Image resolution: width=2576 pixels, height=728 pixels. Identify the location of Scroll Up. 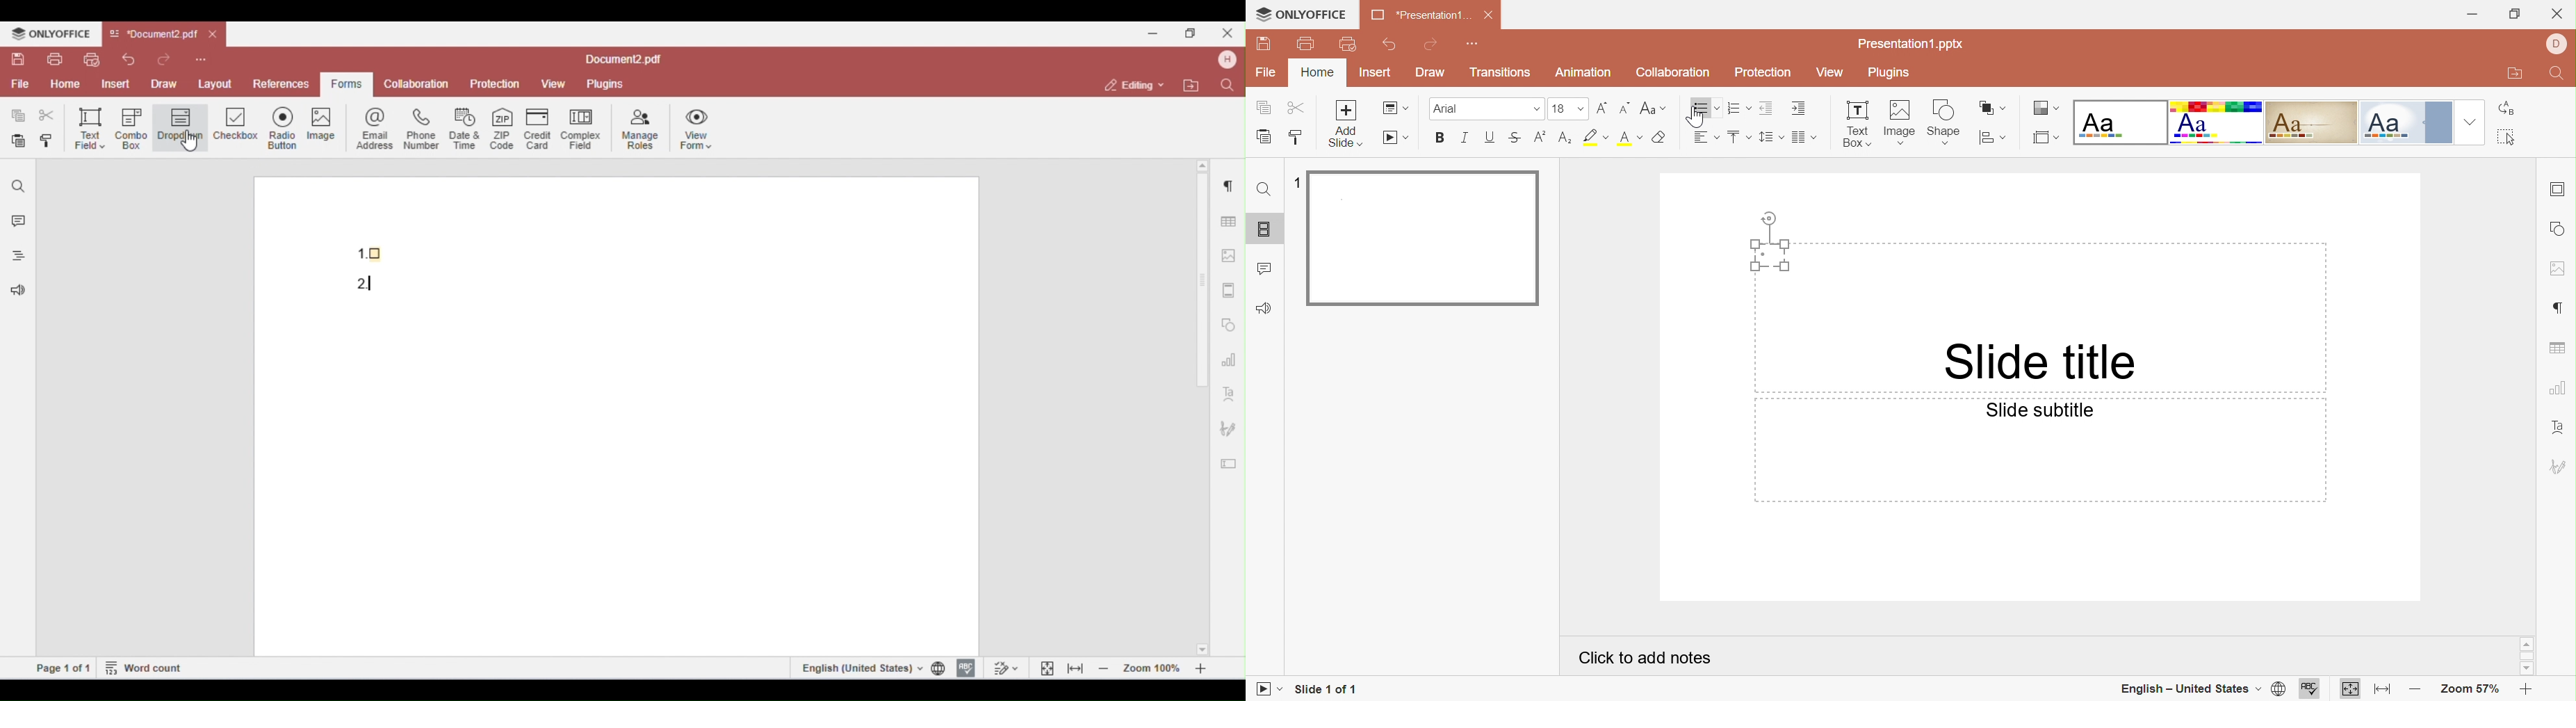
(2523, 644).